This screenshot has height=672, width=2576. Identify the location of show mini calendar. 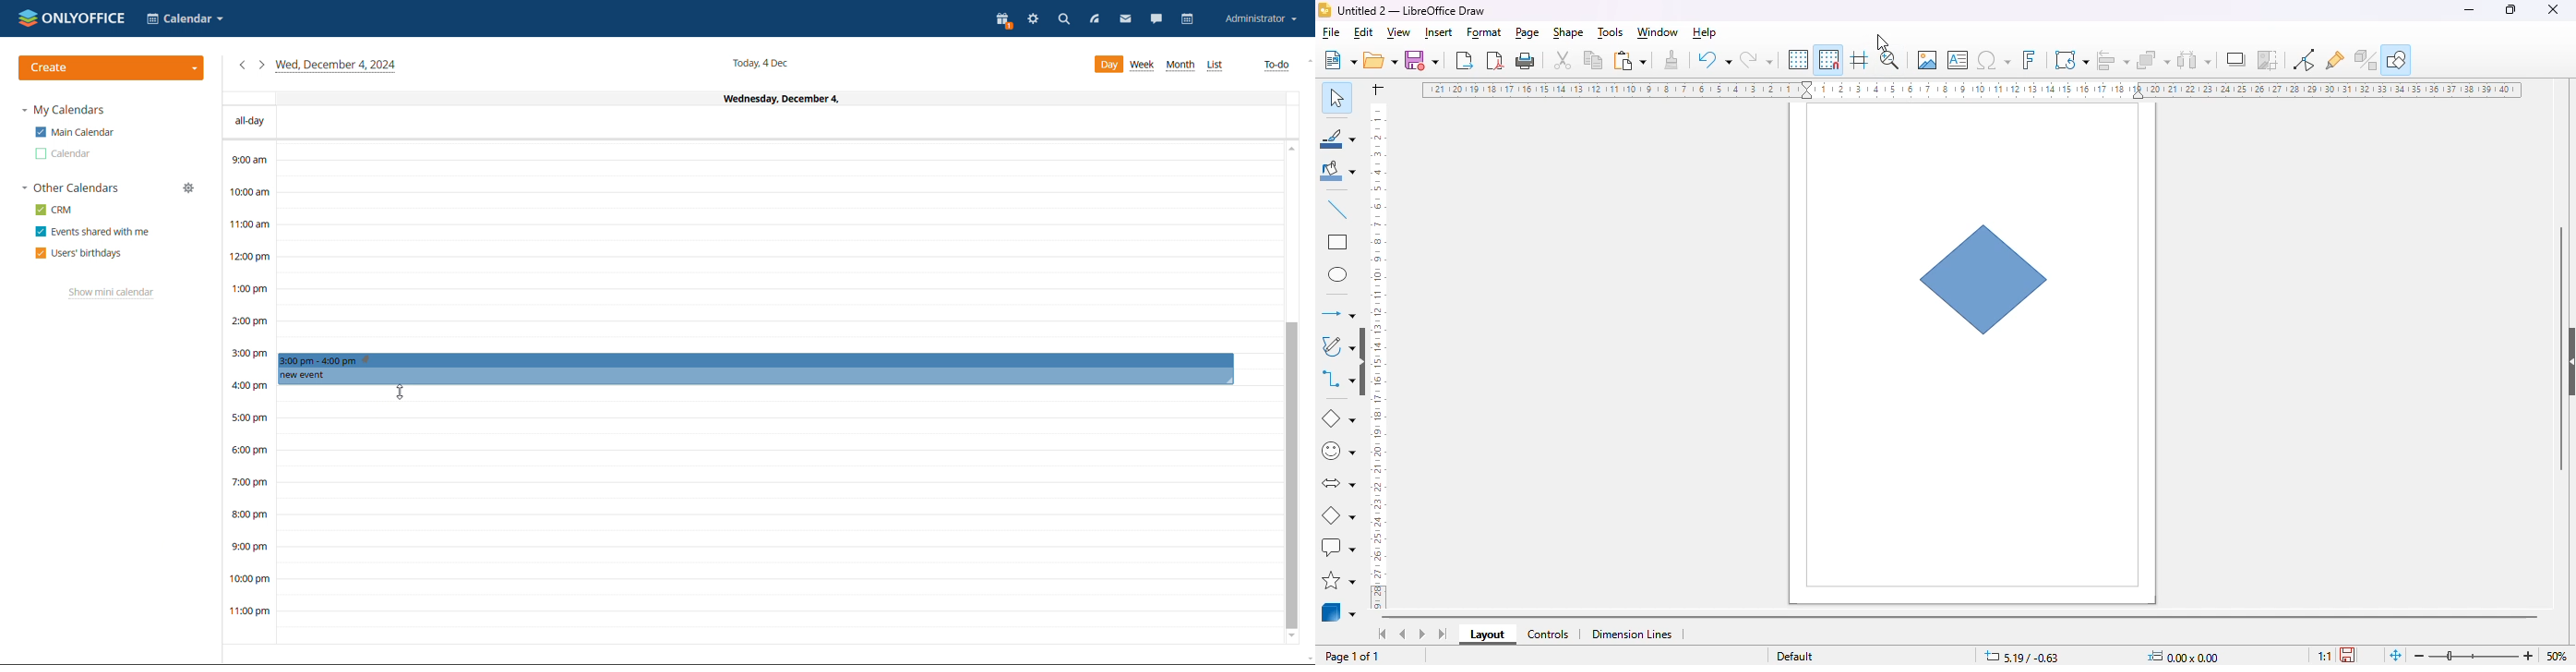
(111, 293).